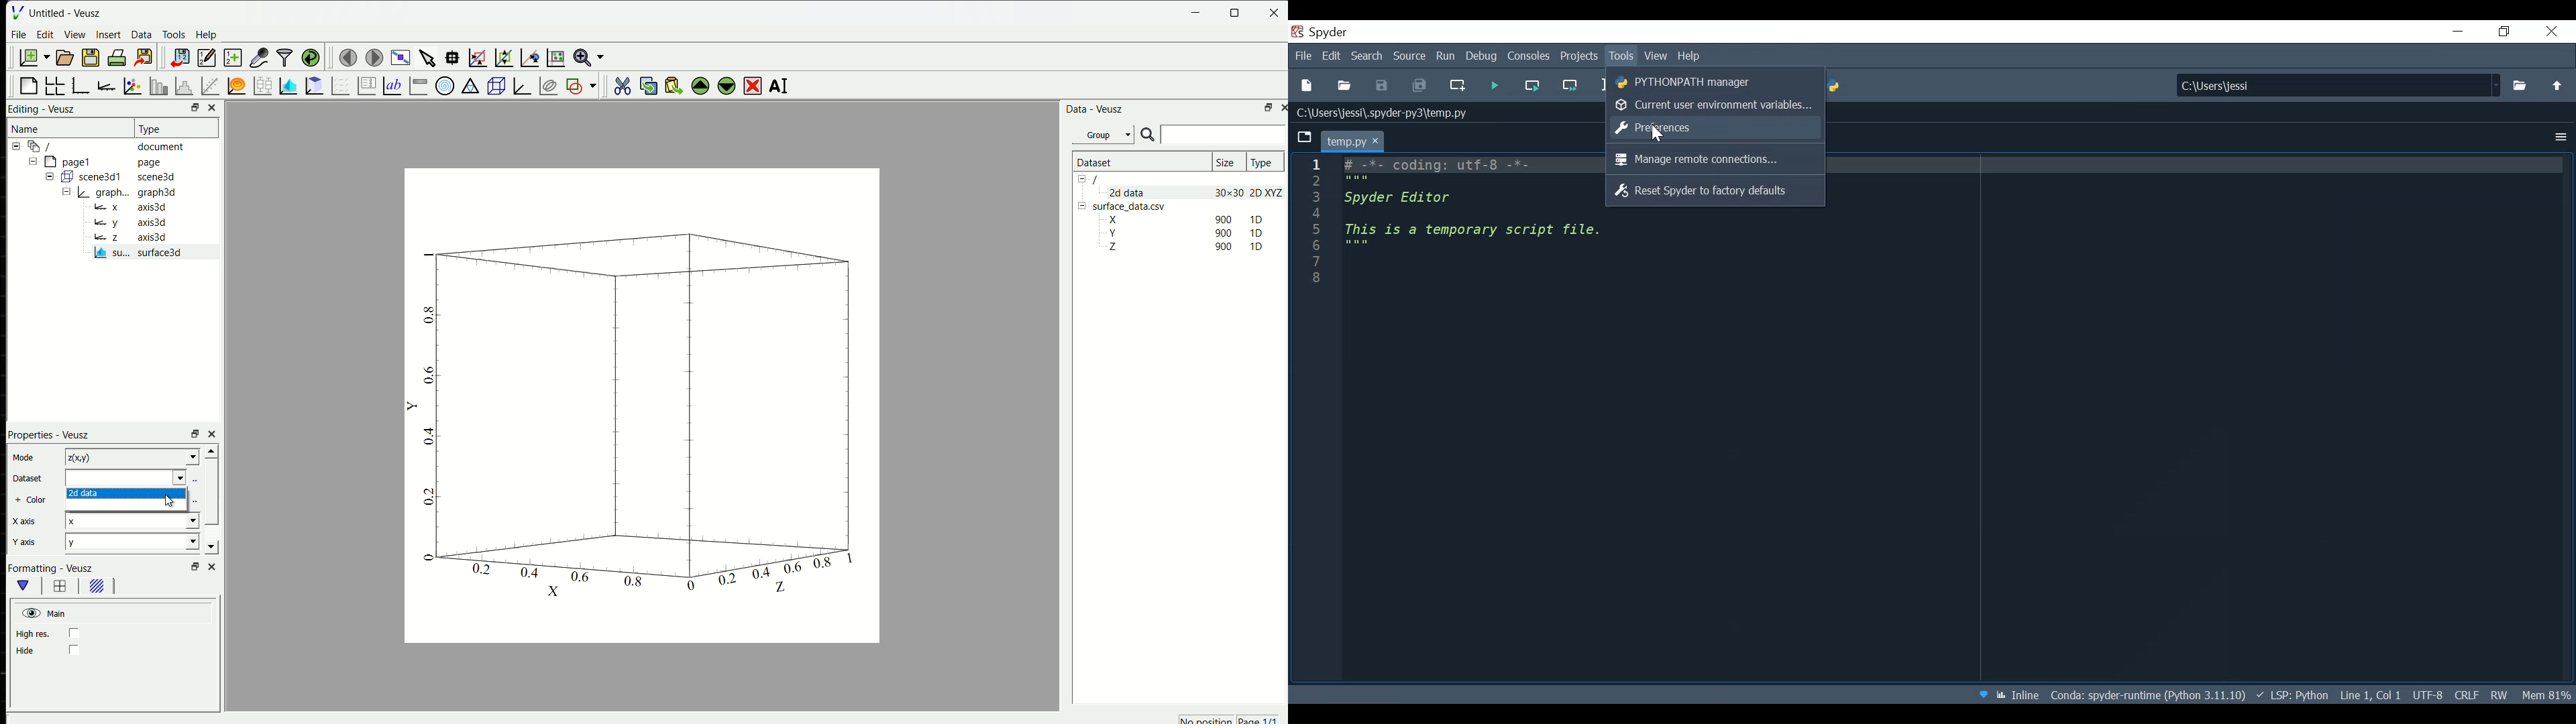  Describe the element at coordinates (589, 58) in the screenshot. I see `zoom functions menu` at that location.